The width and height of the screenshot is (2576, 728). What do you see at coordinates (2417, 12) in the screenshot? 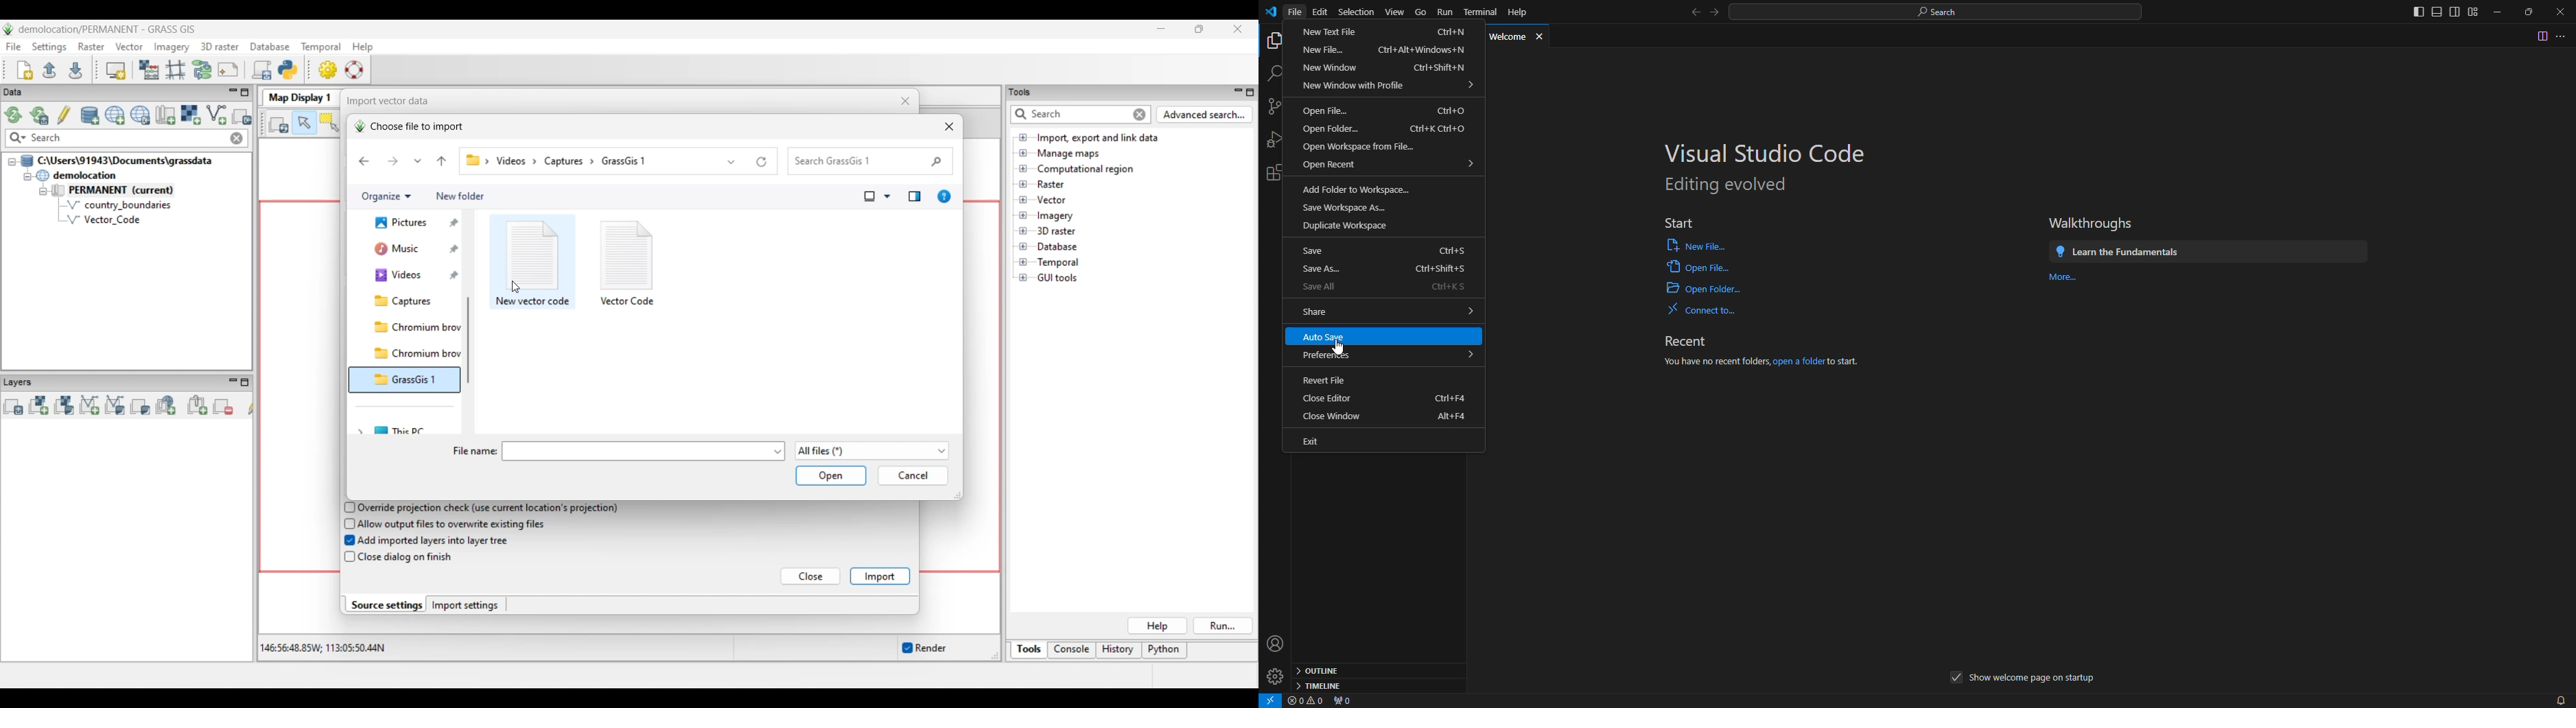
I see `toggle primary sidebar` at bounding box center [2417, 12].